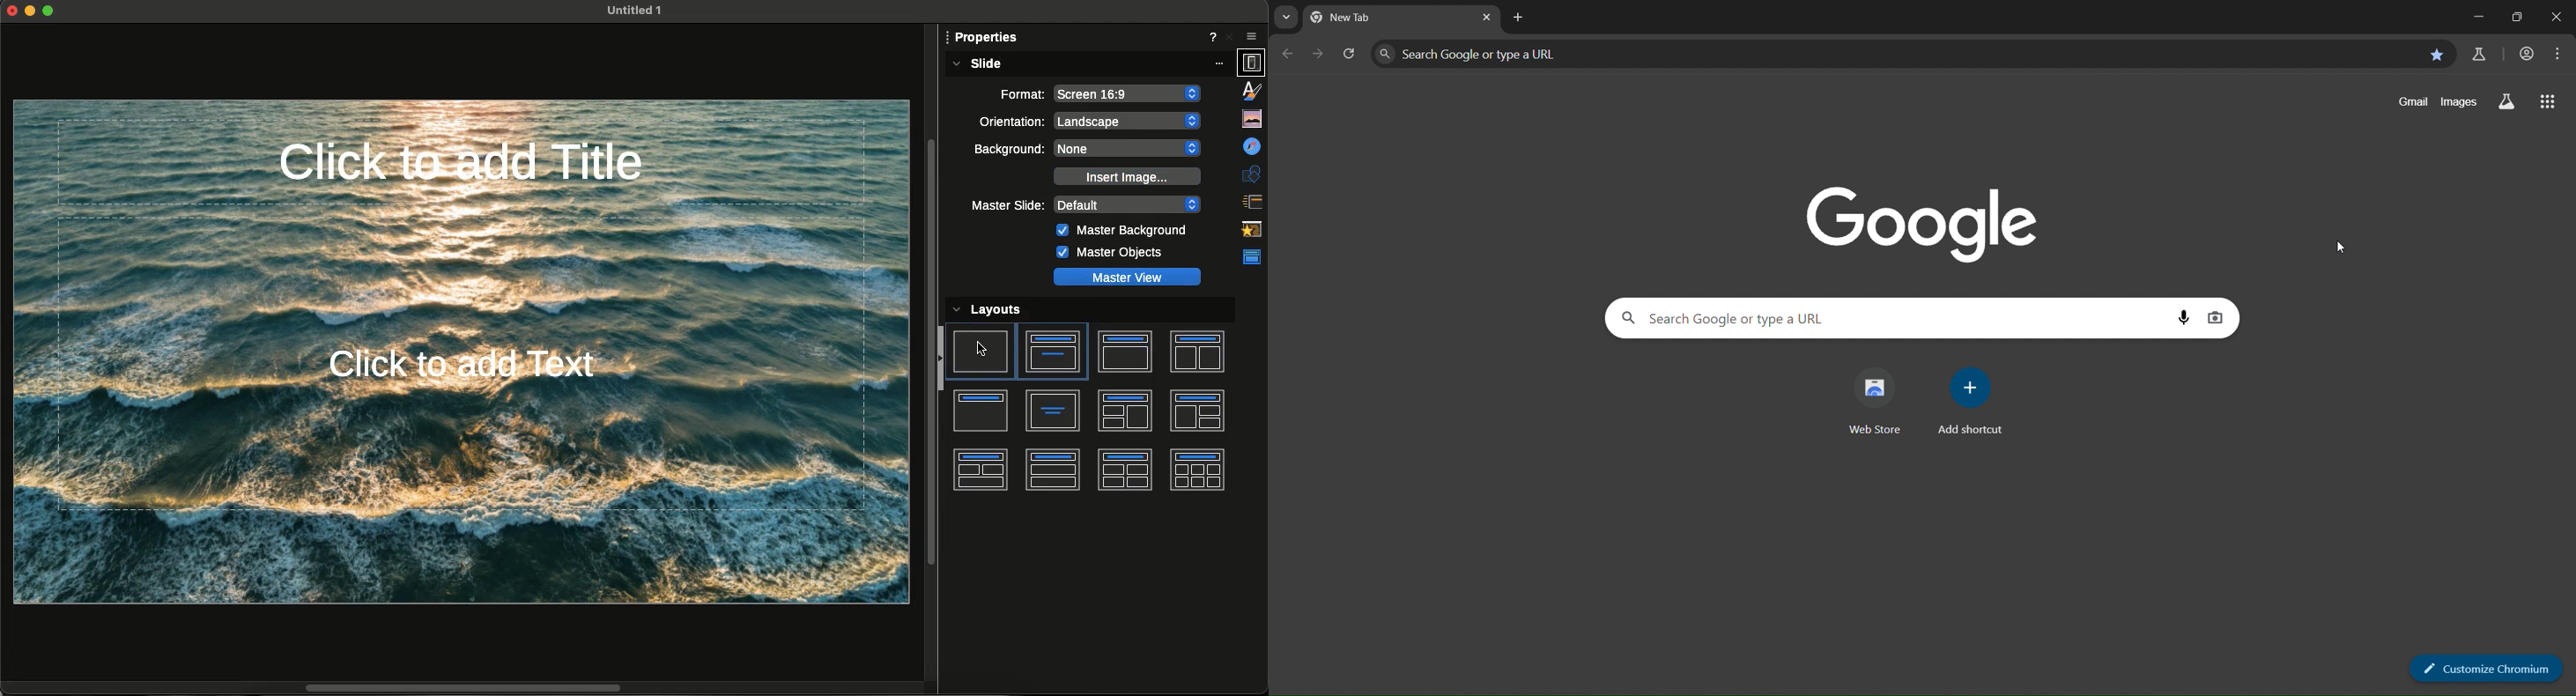 This screenshot has width=2576, height=700. I want to click on current tab, so click(1388, 17).